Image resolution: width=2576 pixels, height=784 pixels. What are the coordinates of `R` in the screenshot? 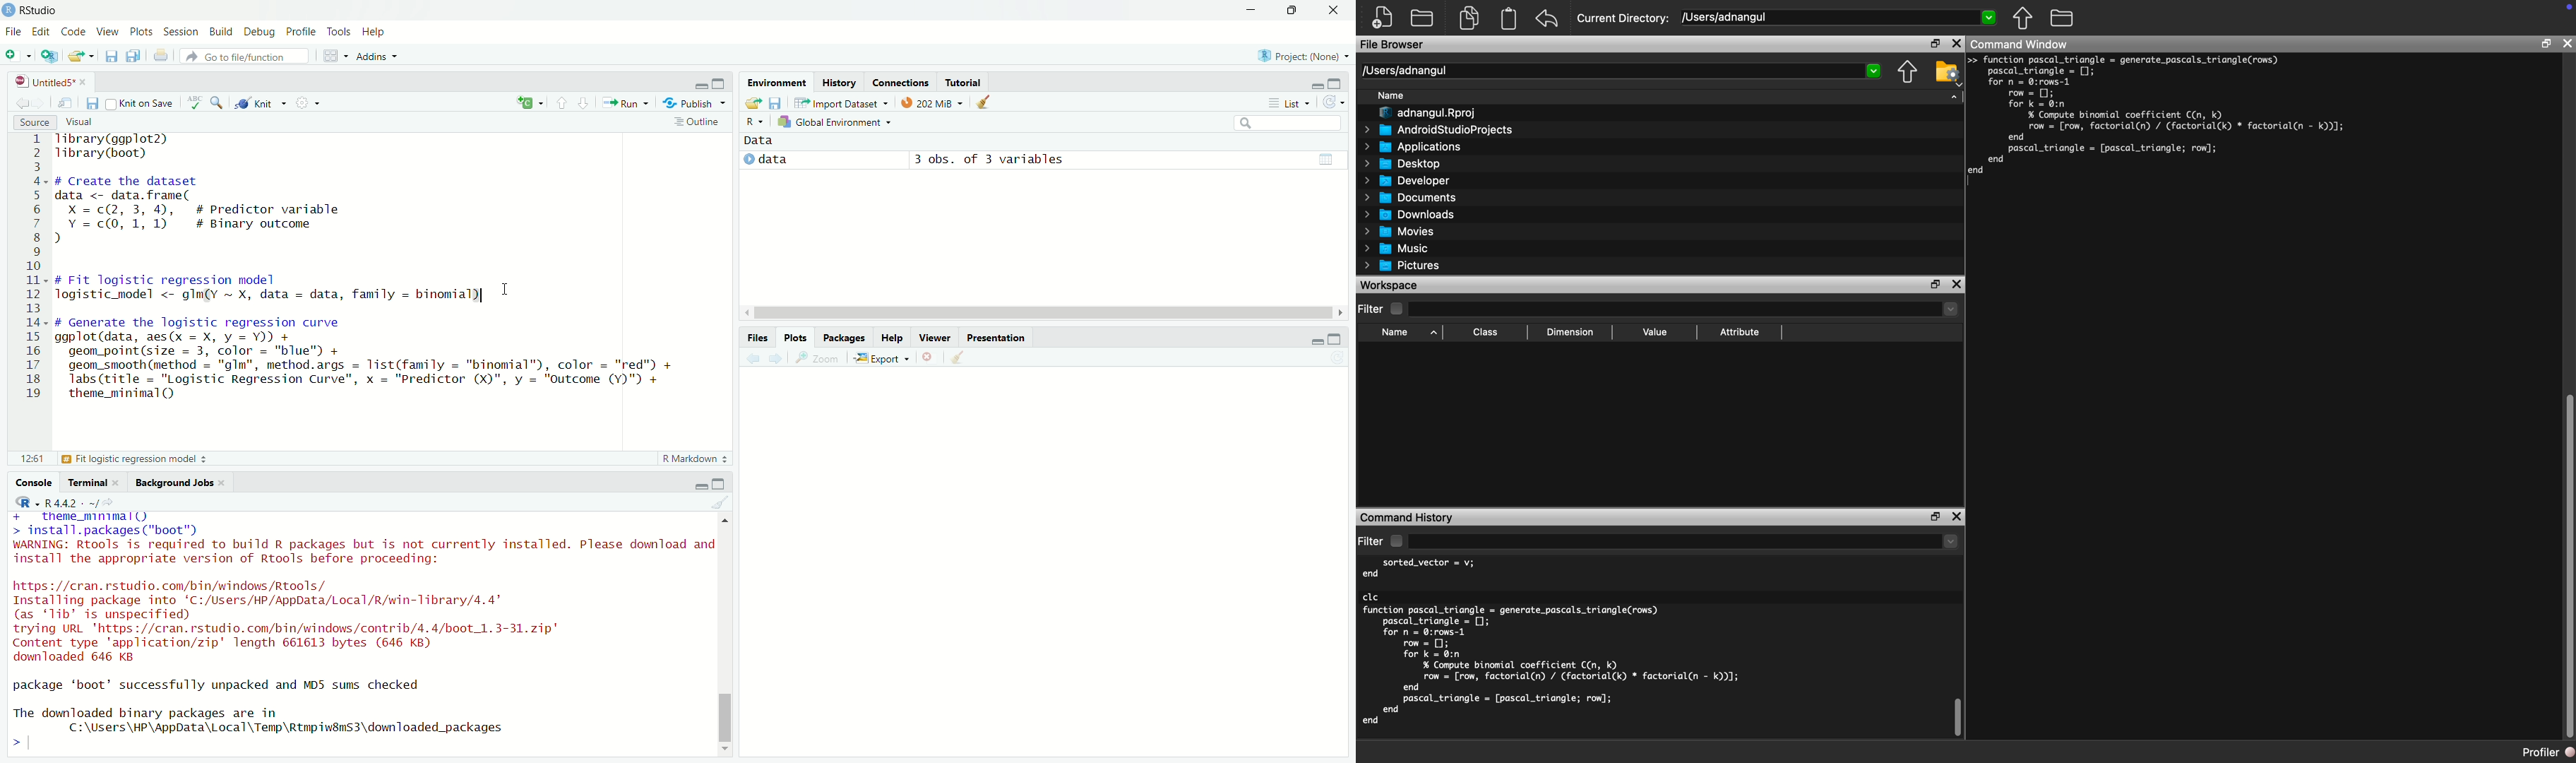 It's located at (28, 502).